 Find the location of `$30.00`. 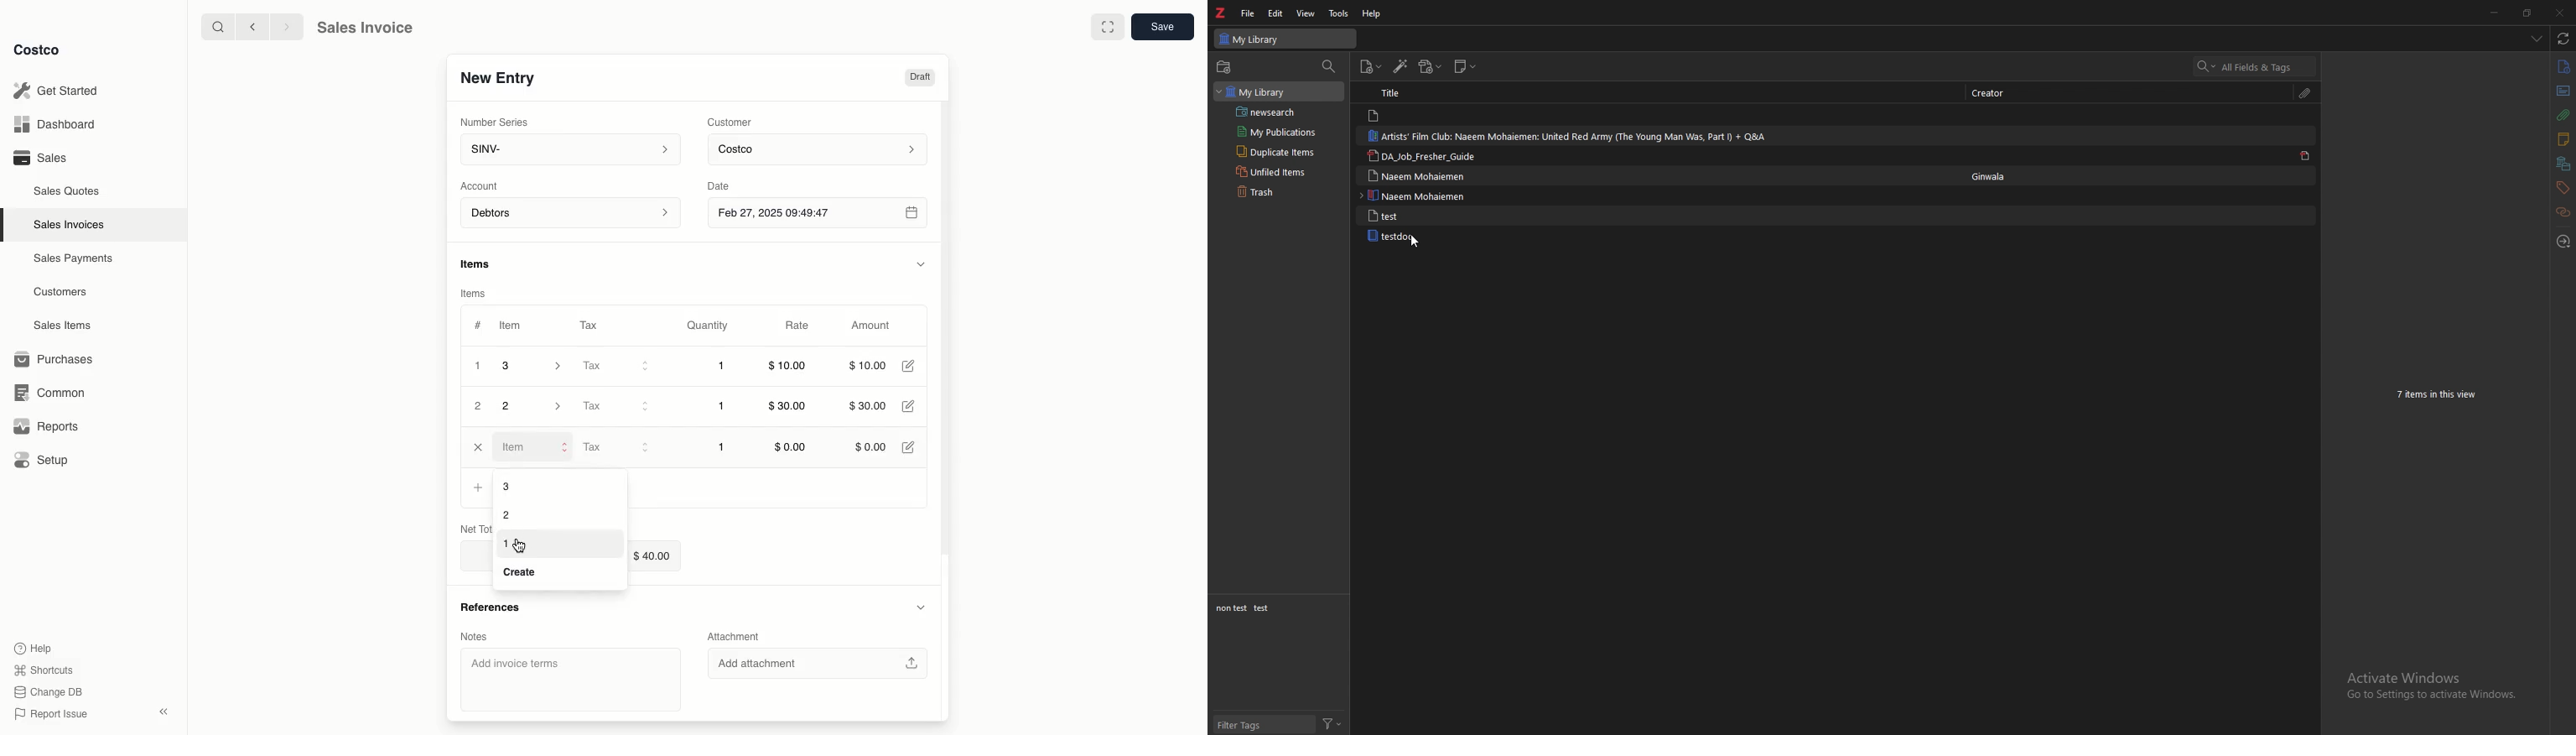

$30.00 is located at coordinates (866, 407).